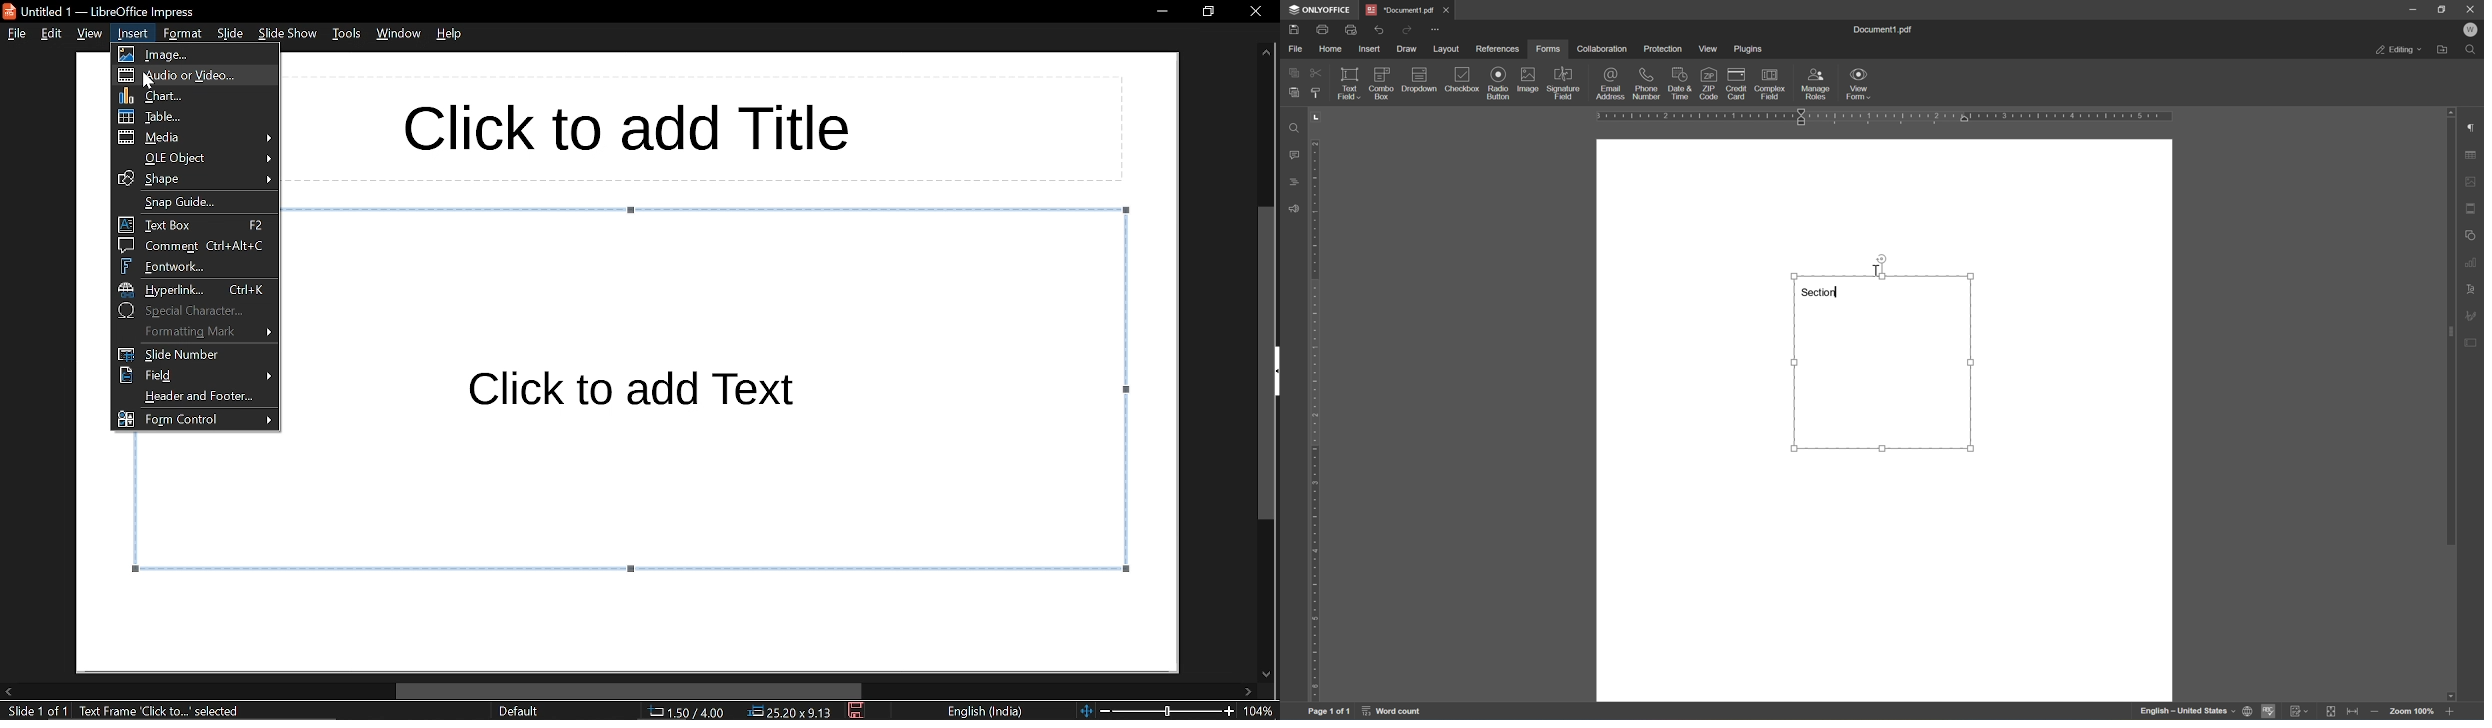 This screenshot has width=2492, height=728. I want to click on layout, so click(1447, 48).